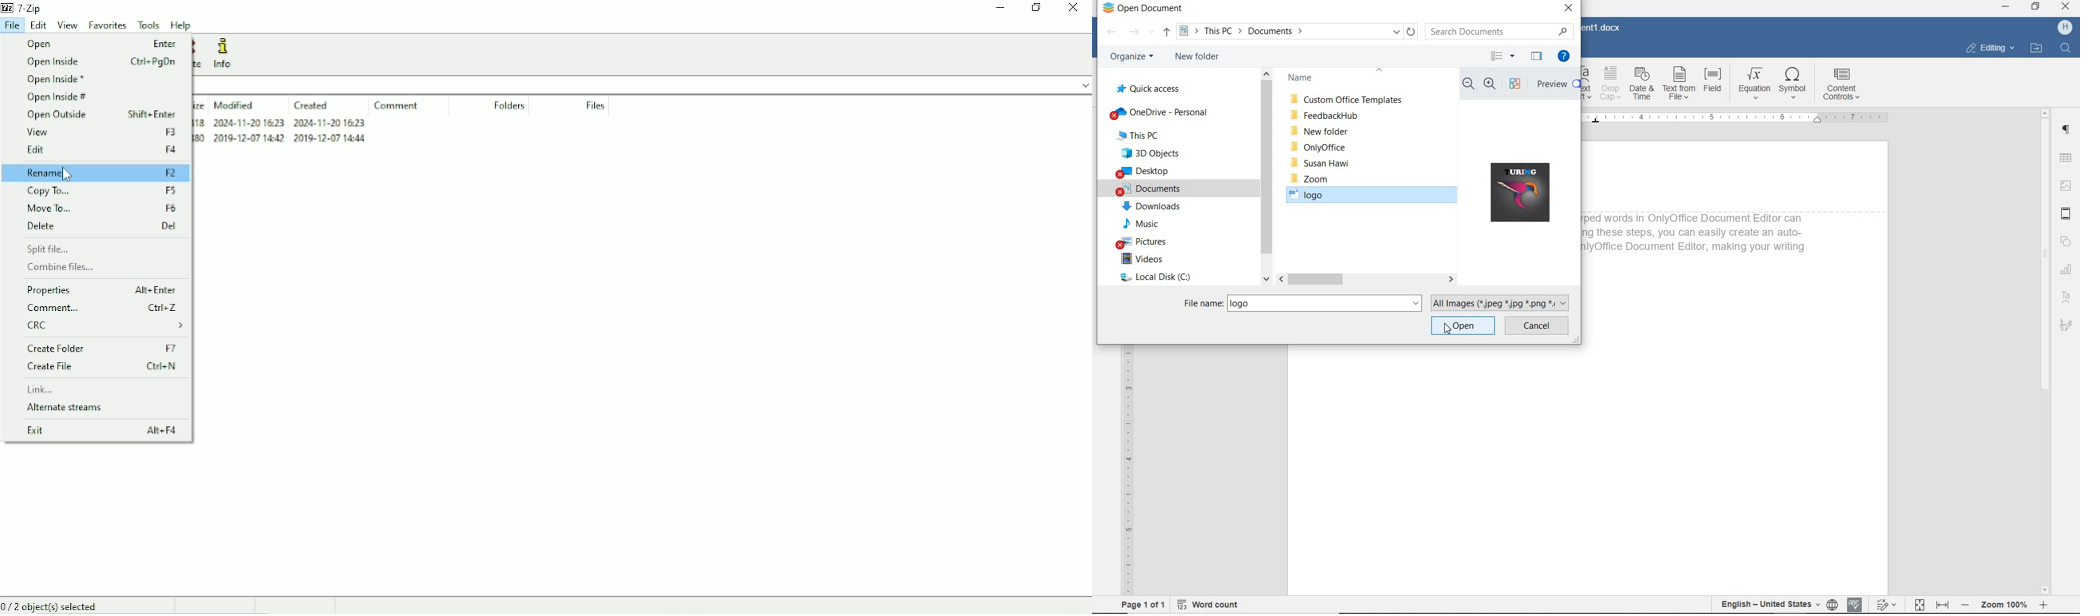  What do you see at coordinates (1643, 85) in the screenshot?
I see `DATE & TIME` at bounding box center [1643, 85].